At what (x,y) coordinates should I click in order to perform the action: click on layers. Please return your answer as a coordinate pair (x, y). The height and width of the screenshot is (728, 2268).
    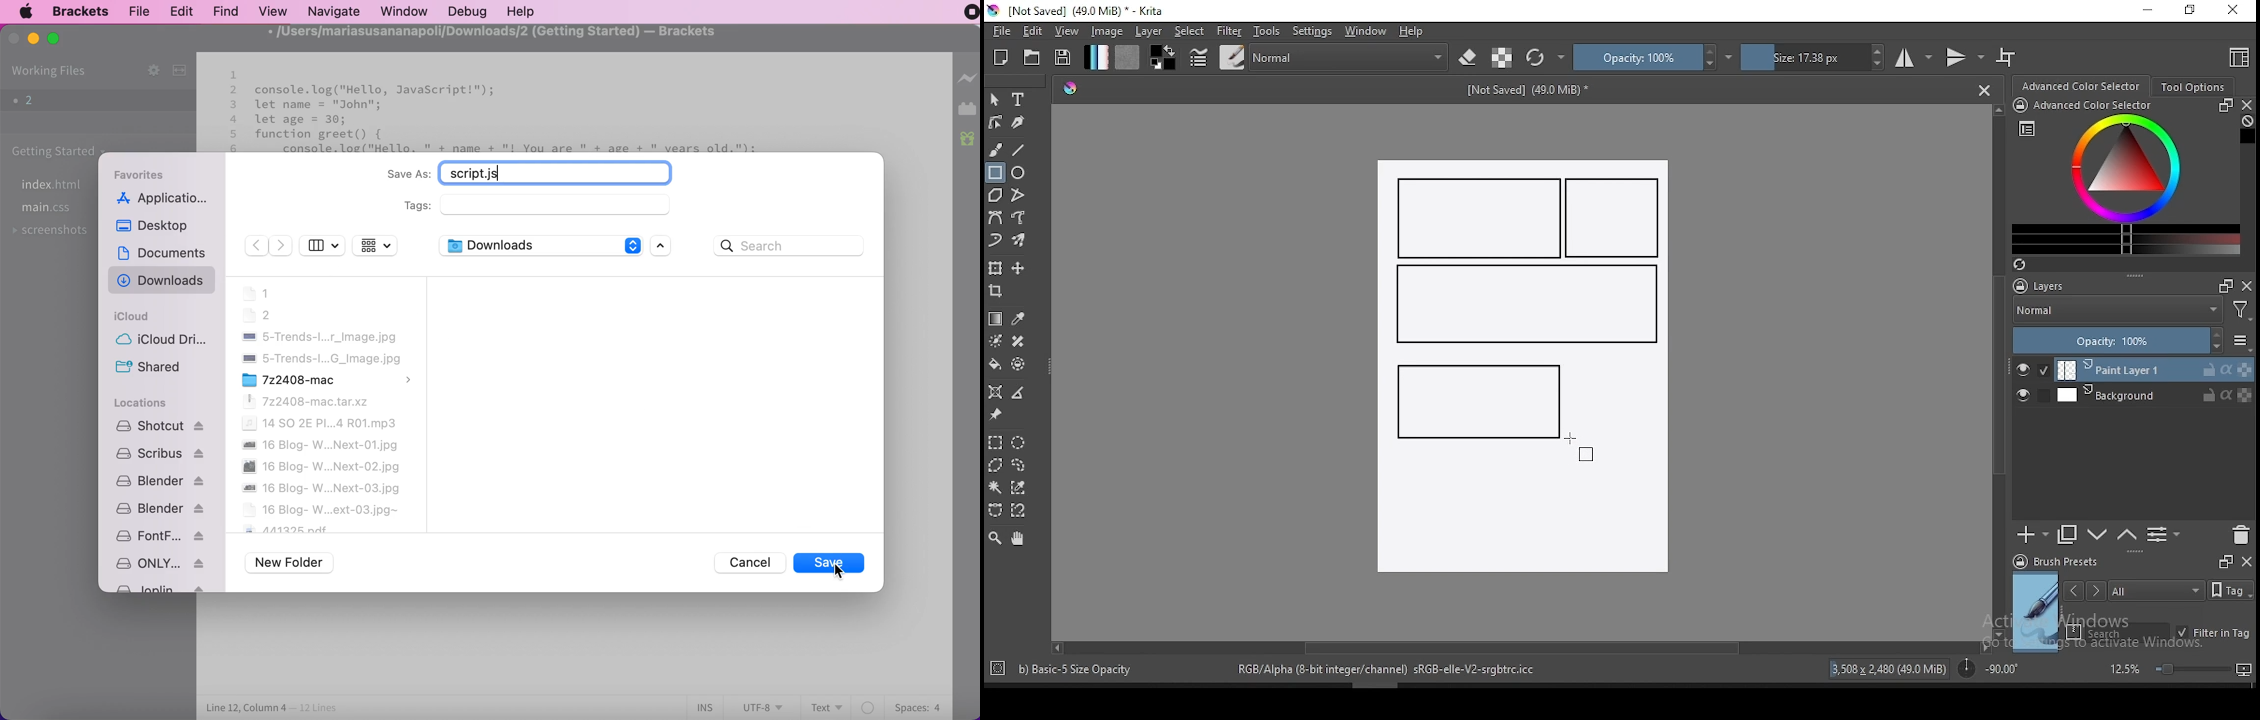
    Looking at the image, I should click on (2045, 287).